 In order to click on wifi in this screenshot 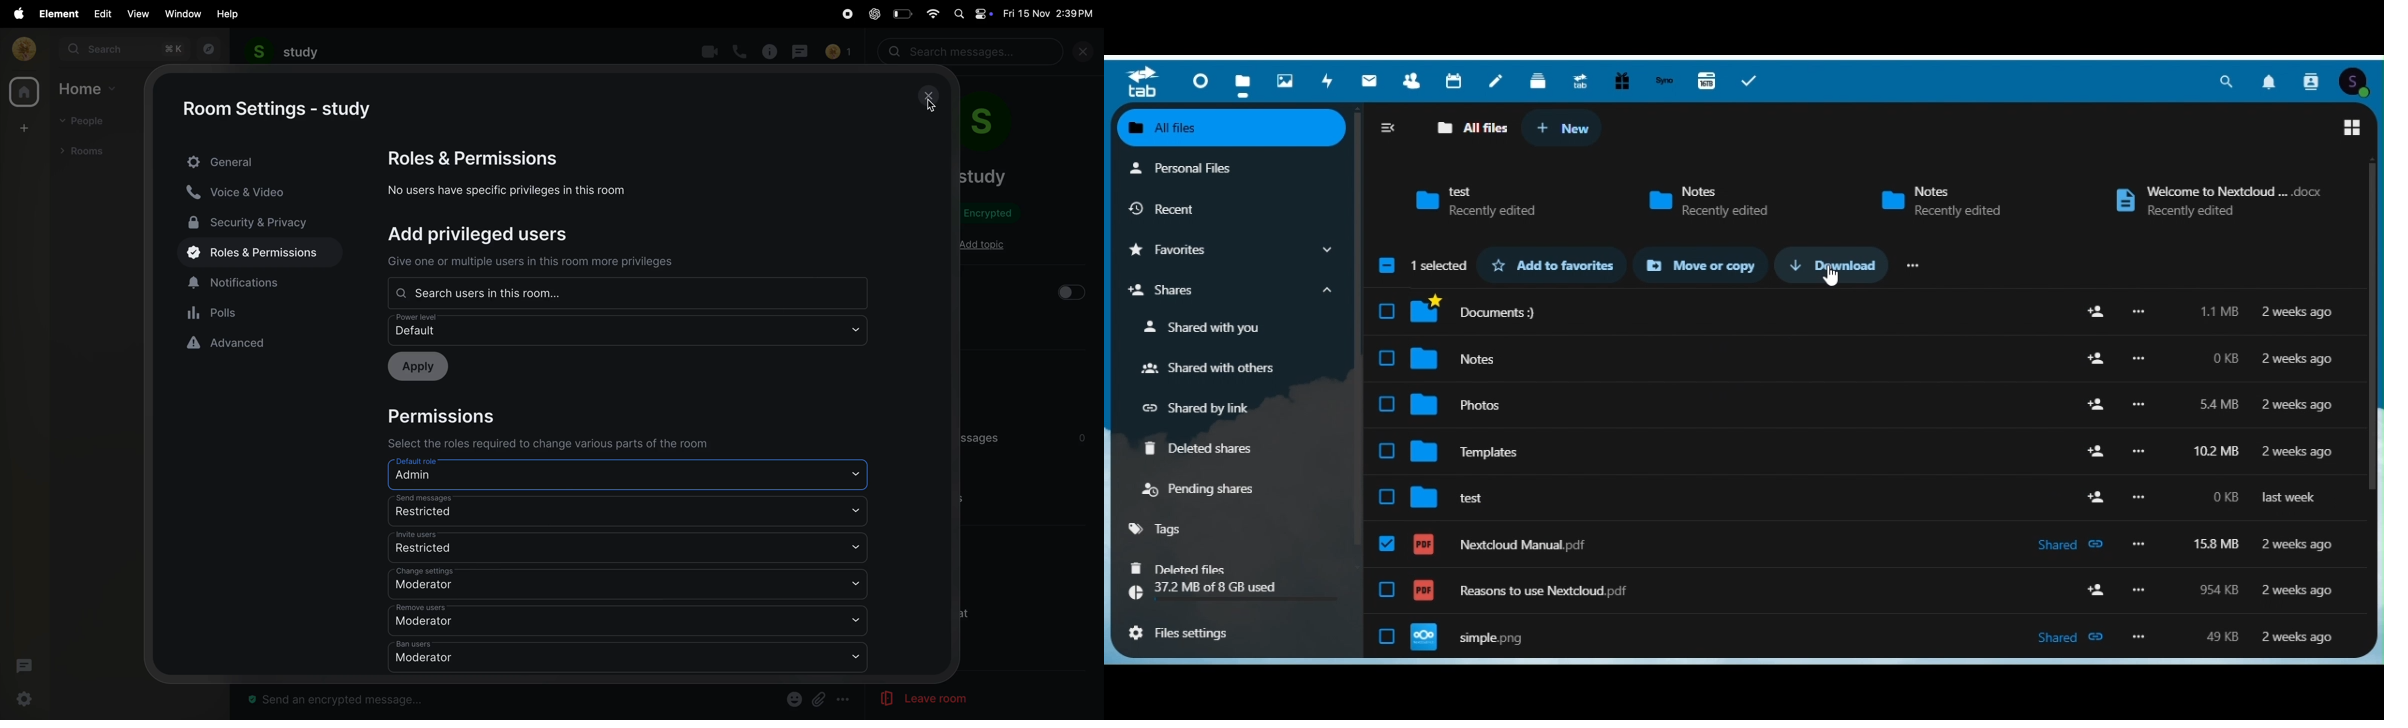, I will do `click(930, 12)`.